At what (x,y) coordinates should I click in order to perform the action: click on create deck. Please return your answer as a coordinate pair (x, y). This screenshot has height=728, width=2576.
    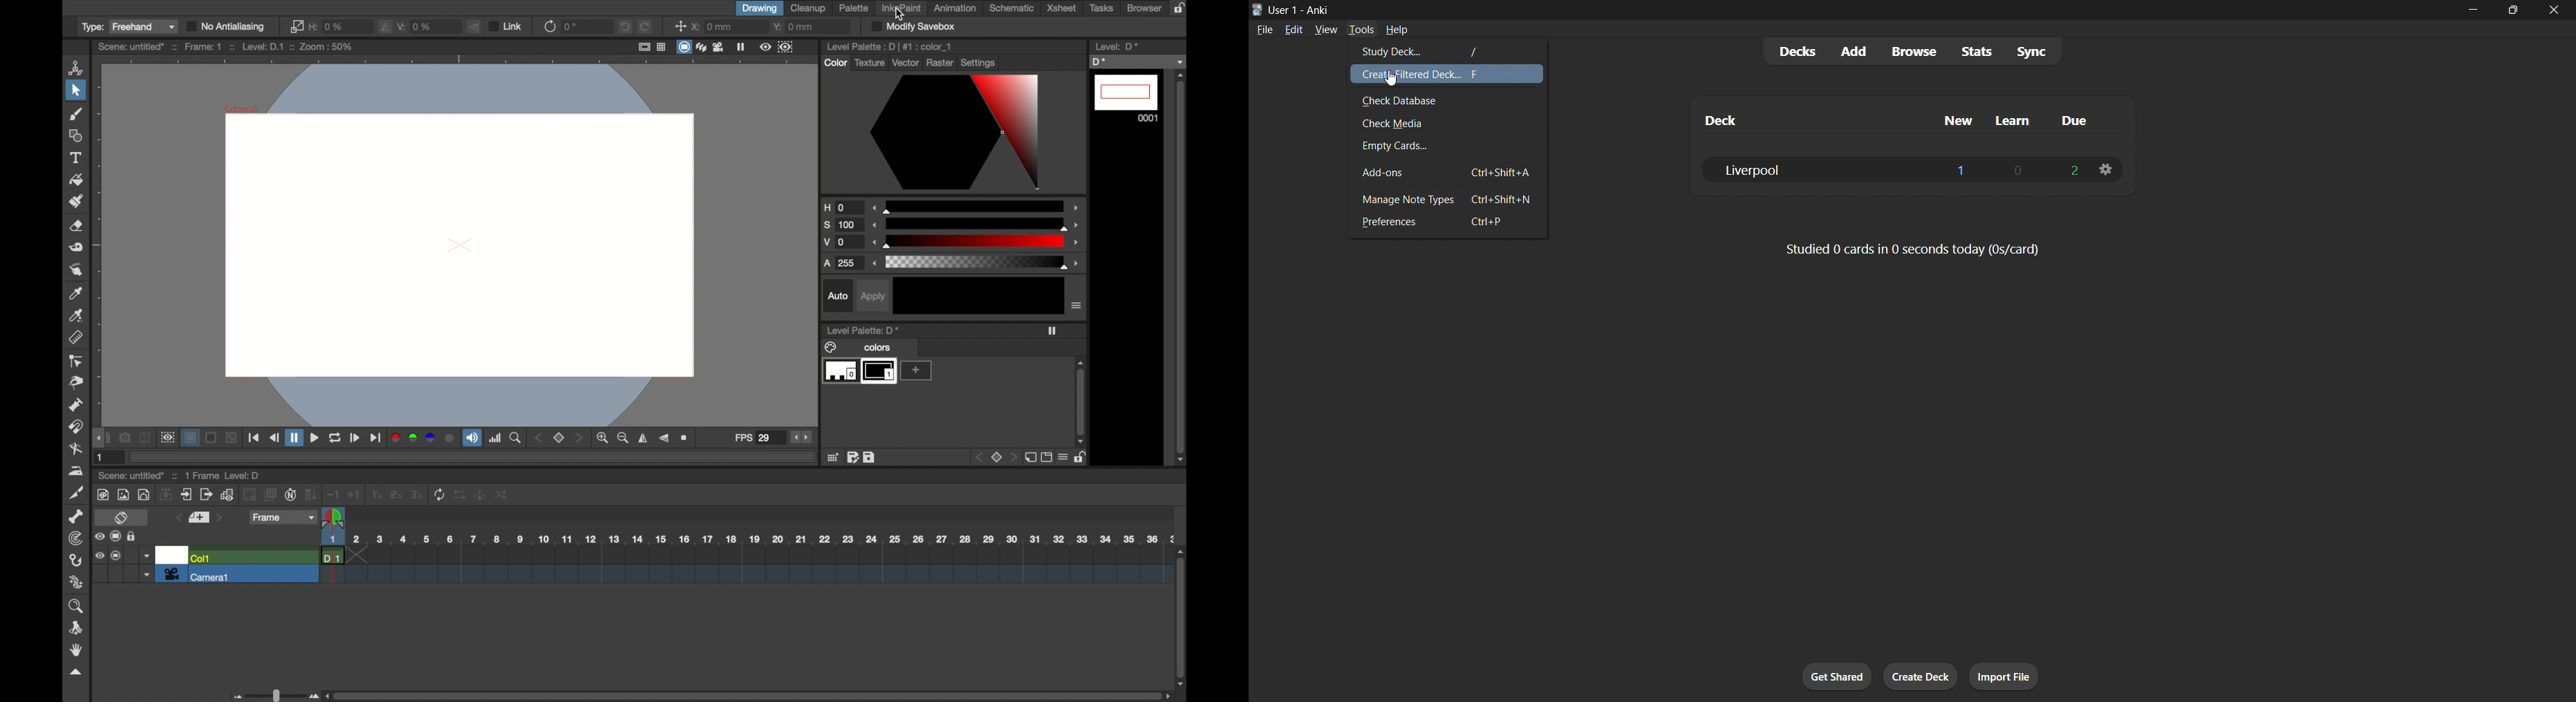
    Looking at the image, I should click on (1918, 676).